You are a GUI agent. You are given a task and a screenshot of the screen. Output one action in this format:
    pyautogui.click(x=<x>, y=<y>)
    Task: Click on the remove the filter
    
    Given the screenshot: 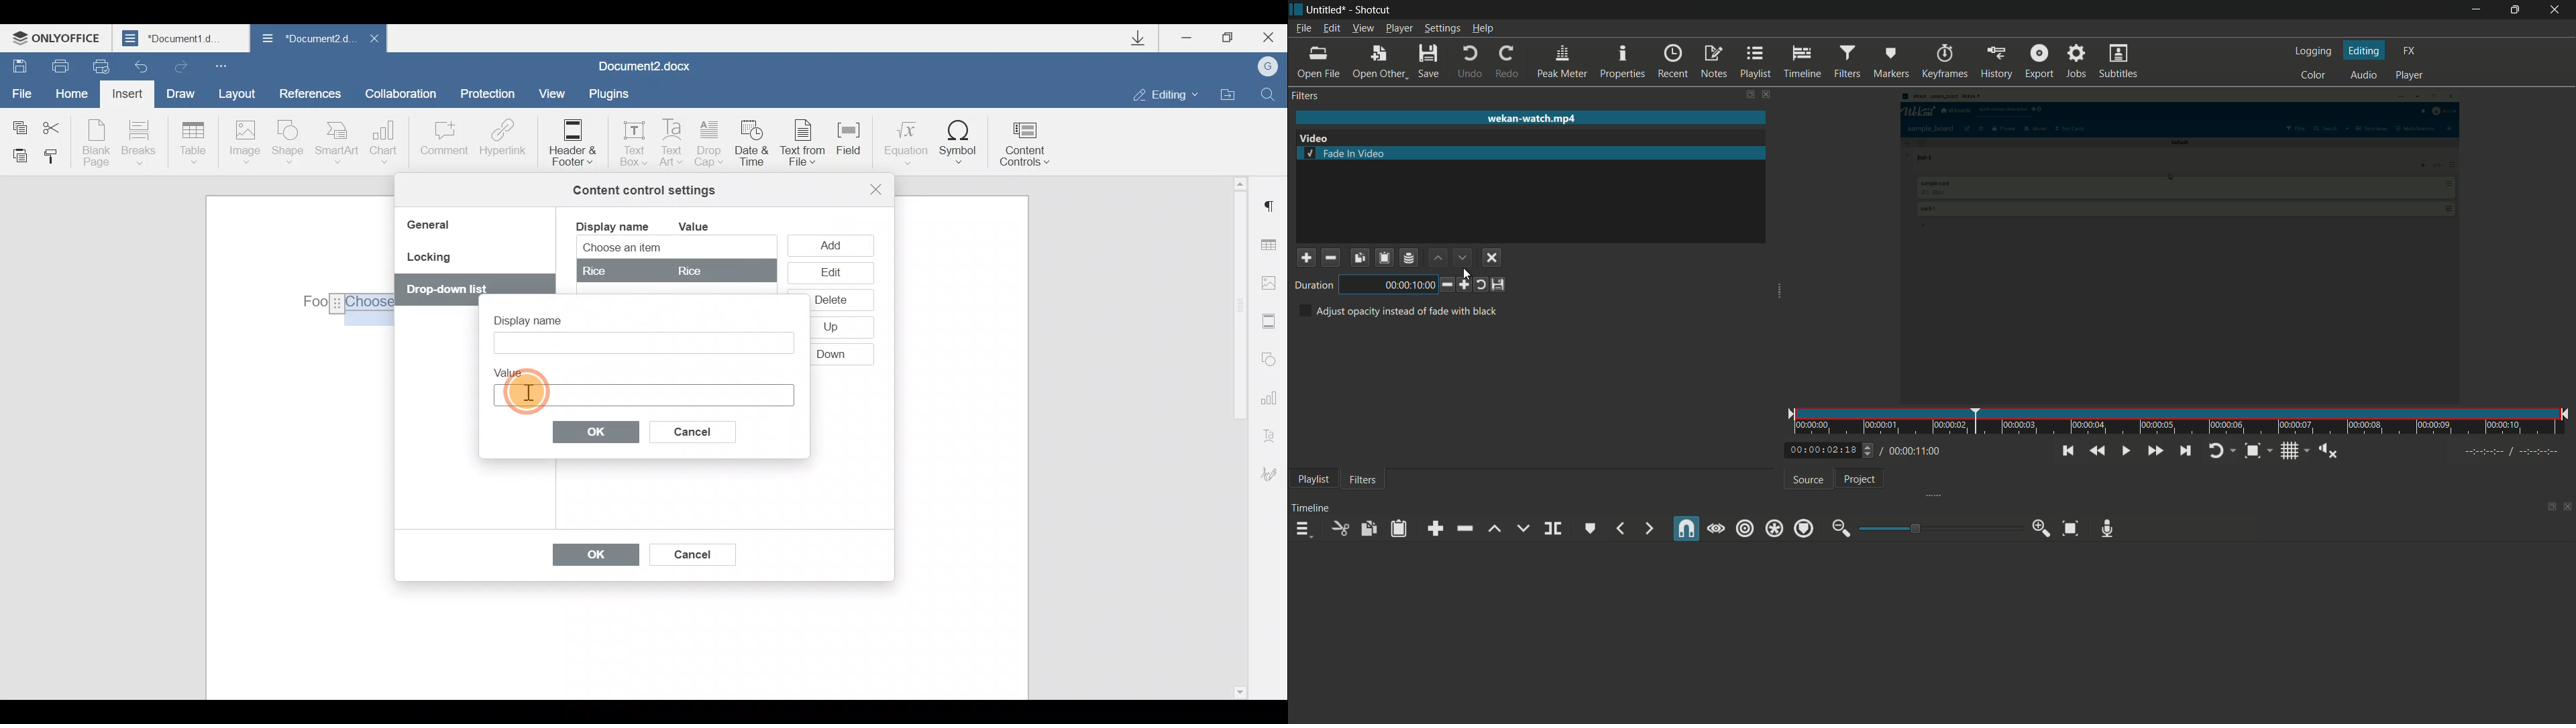 What is the action you would take?
    pyautogui.click(x=1330, y=257)
    